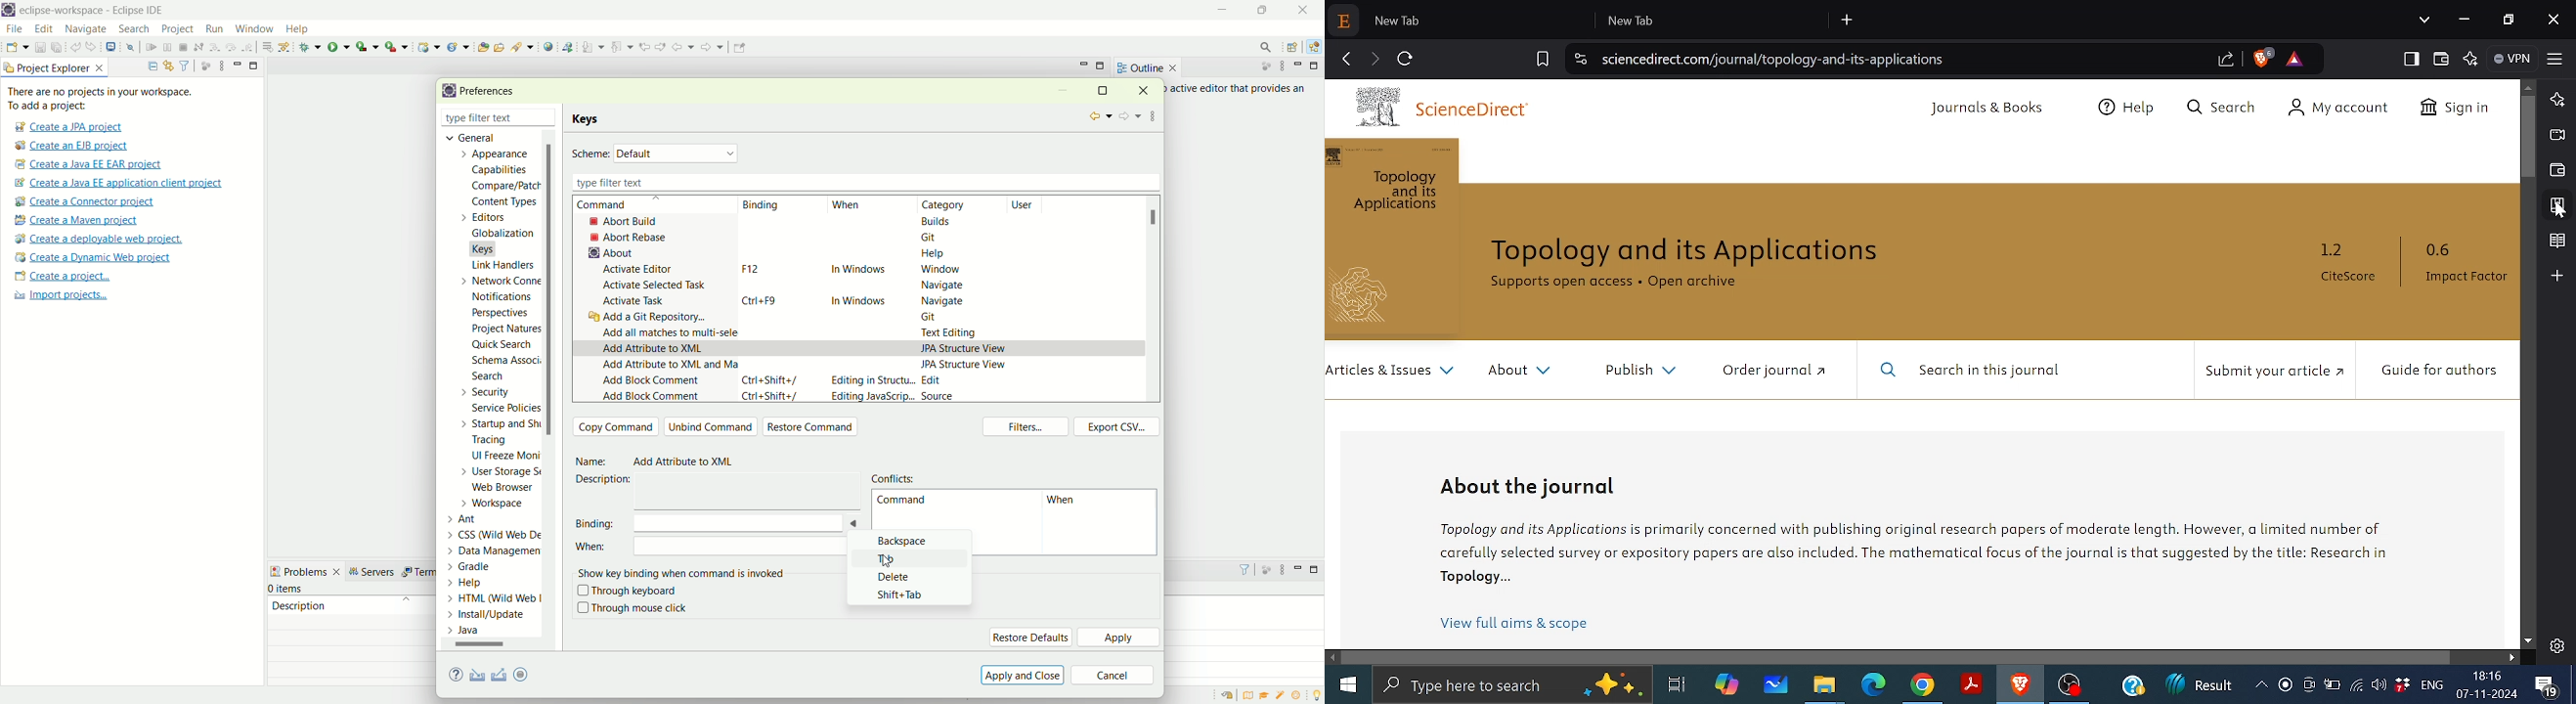 This screenshot has width=2576, height=728. Describe the element at coordinates (651, 395) in the screenshot. I see `add block comment` at that location.